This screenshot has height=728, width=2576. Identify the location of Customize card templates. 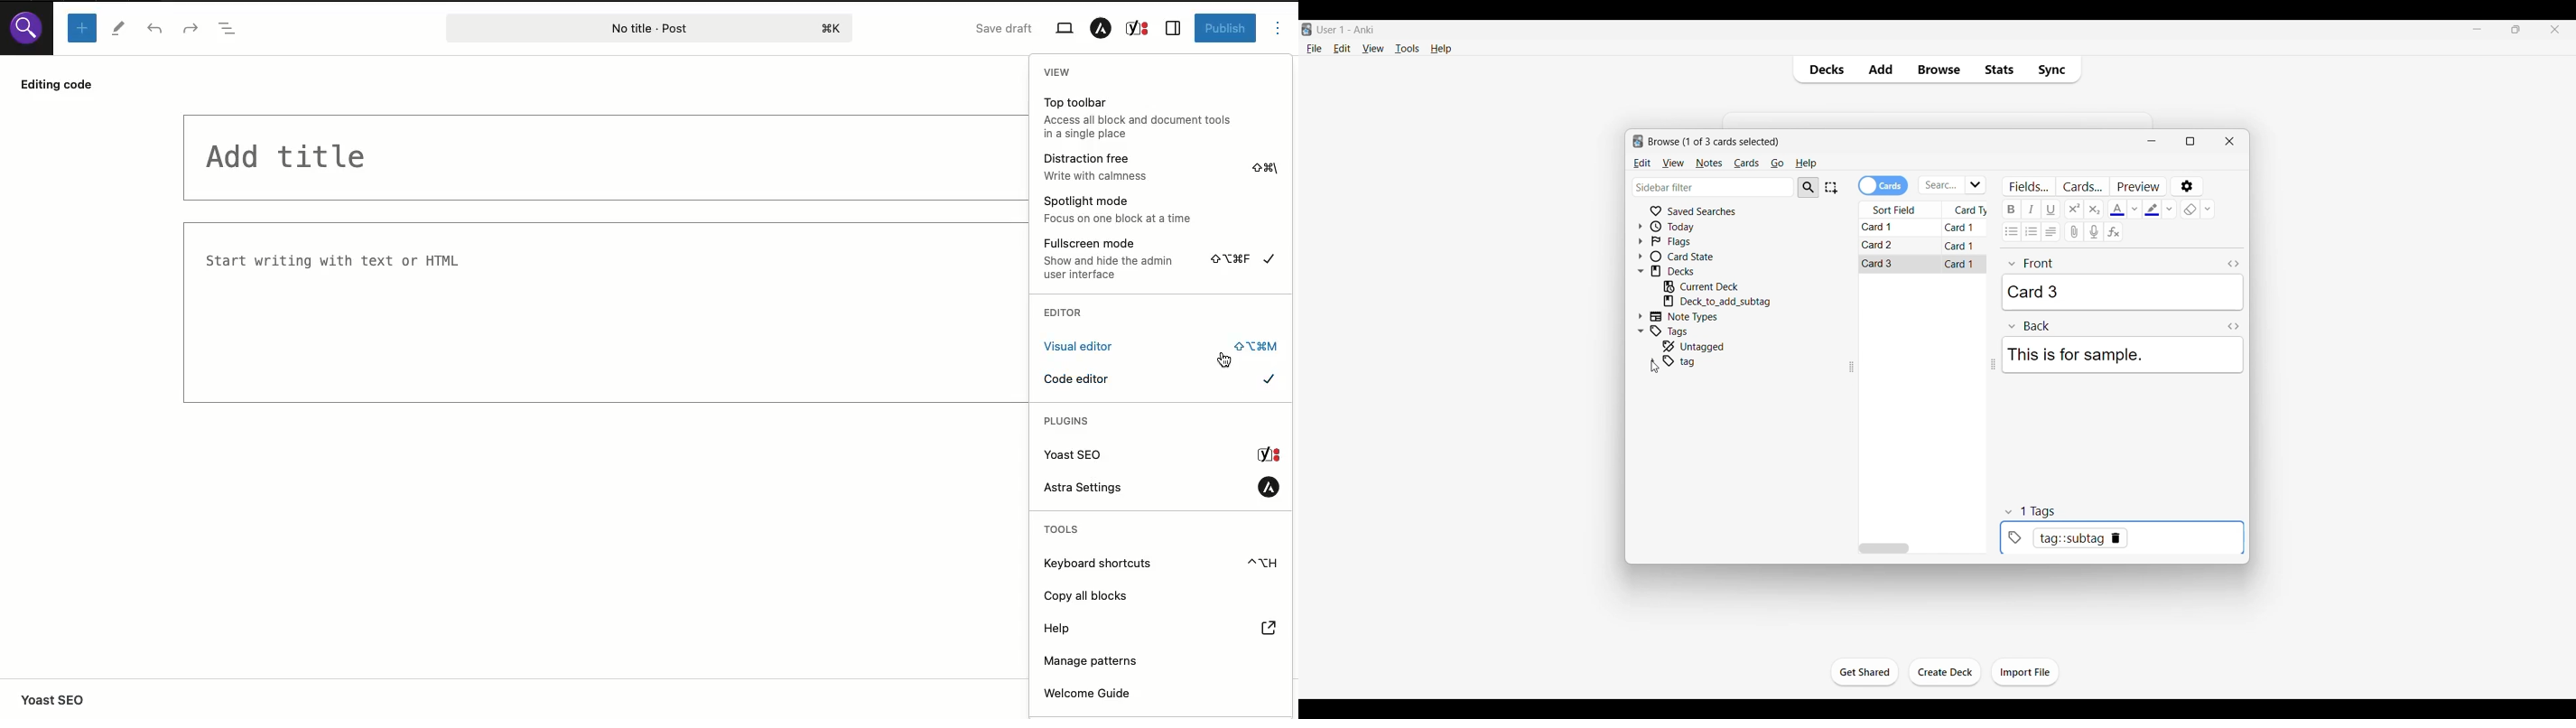
(2082, 186).